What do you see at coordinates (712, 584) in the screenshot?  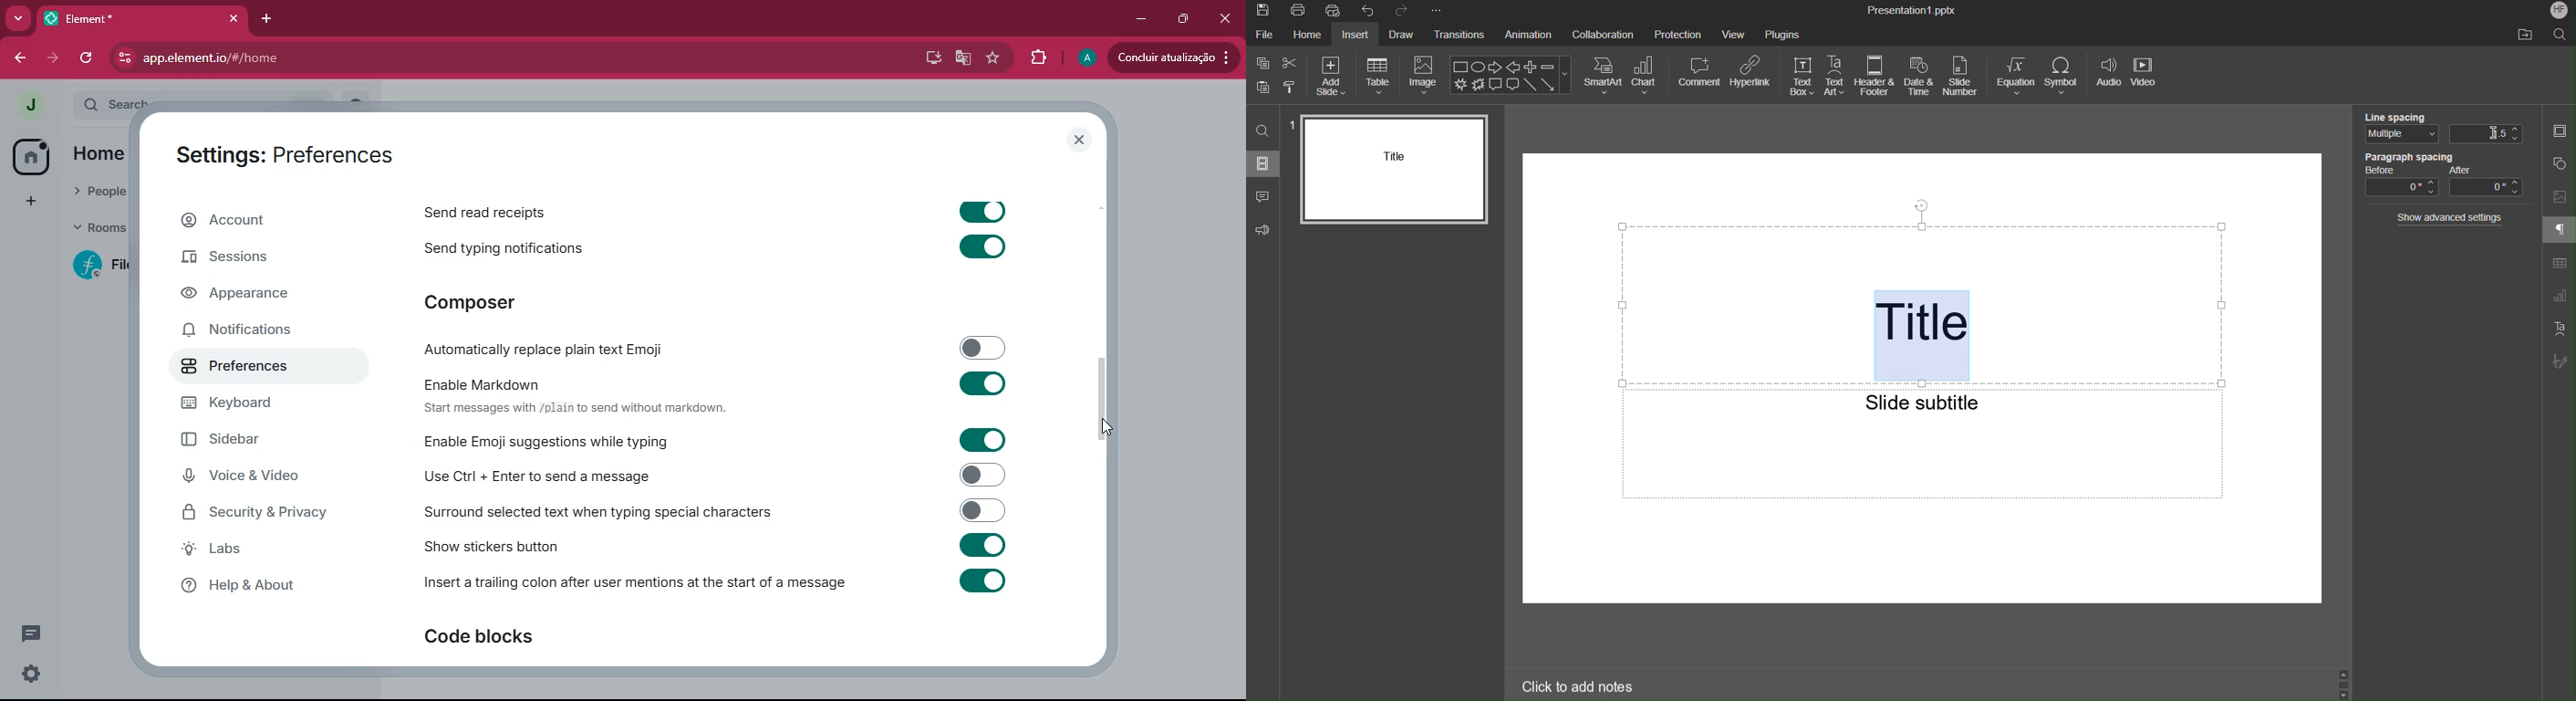 I see `: Insert a trailing colon after user mentions at the start of a message` at bounding box center [712, 584].